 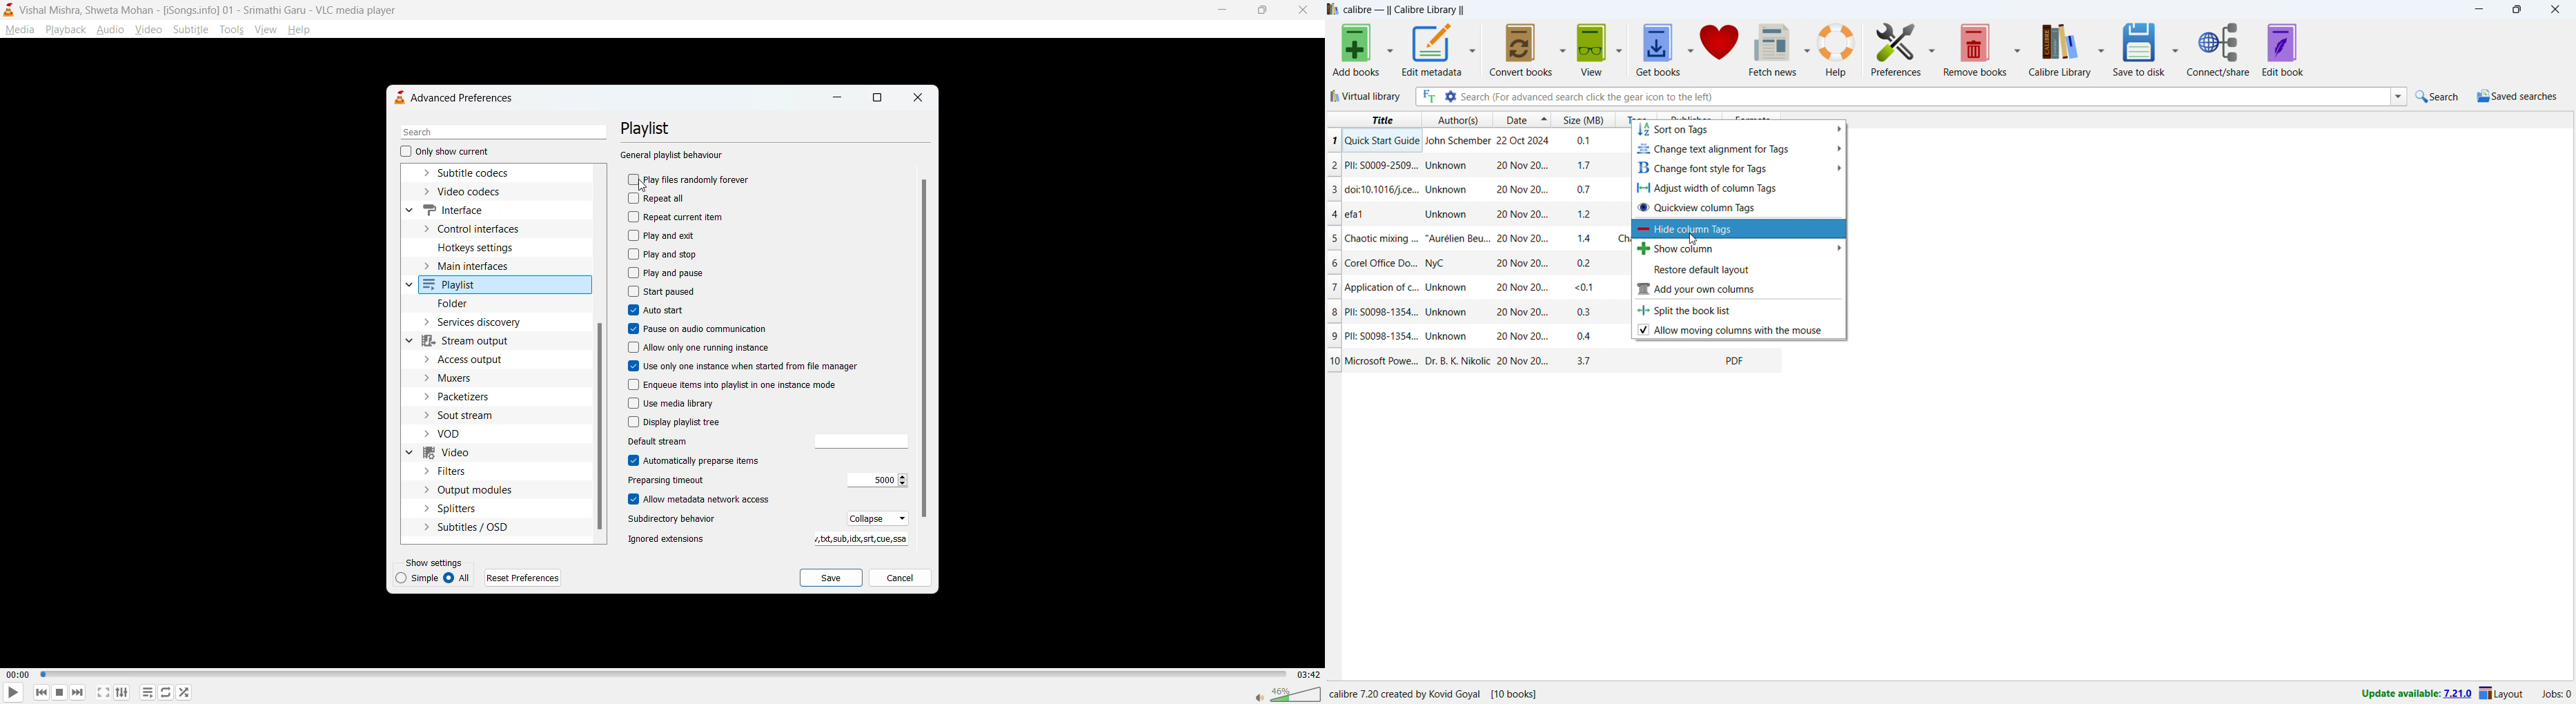 I want to click on access output, so click(x=469, y=359).